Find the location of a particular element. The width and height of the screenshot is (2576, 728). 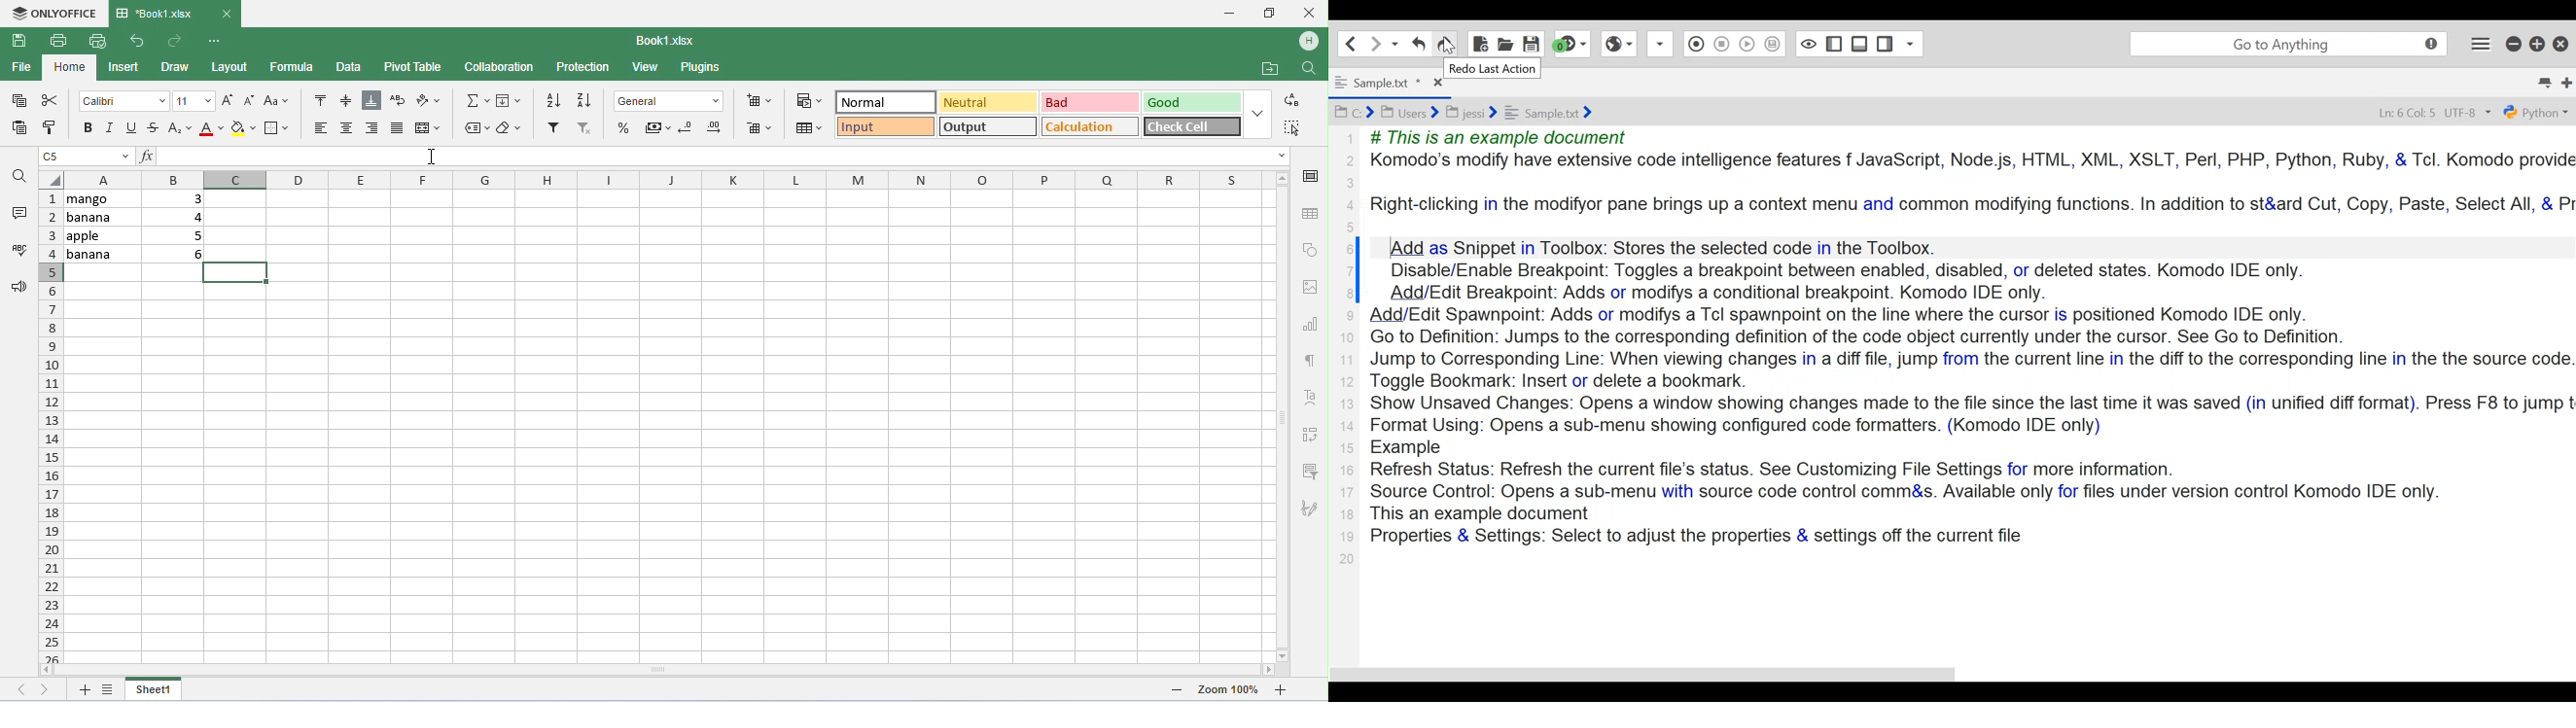

align top is located at coordinates (318, 99).